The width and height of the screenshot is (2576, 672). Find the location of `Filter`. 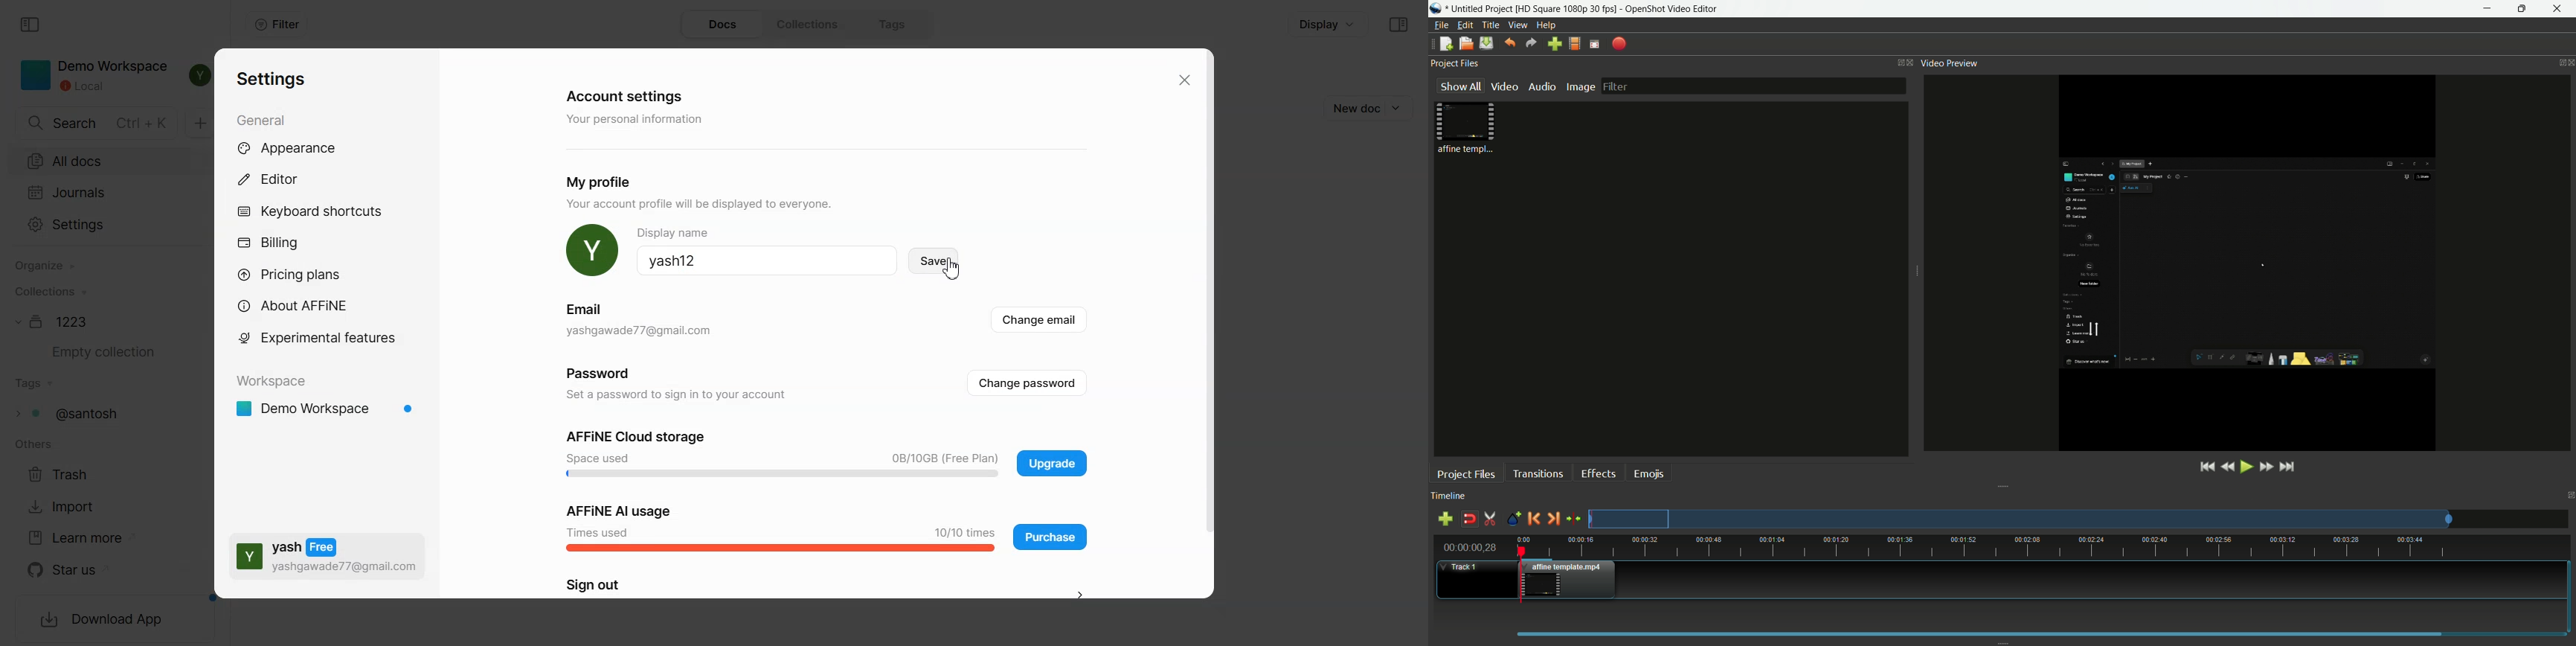

Filter is located at coordinates (277, 25).